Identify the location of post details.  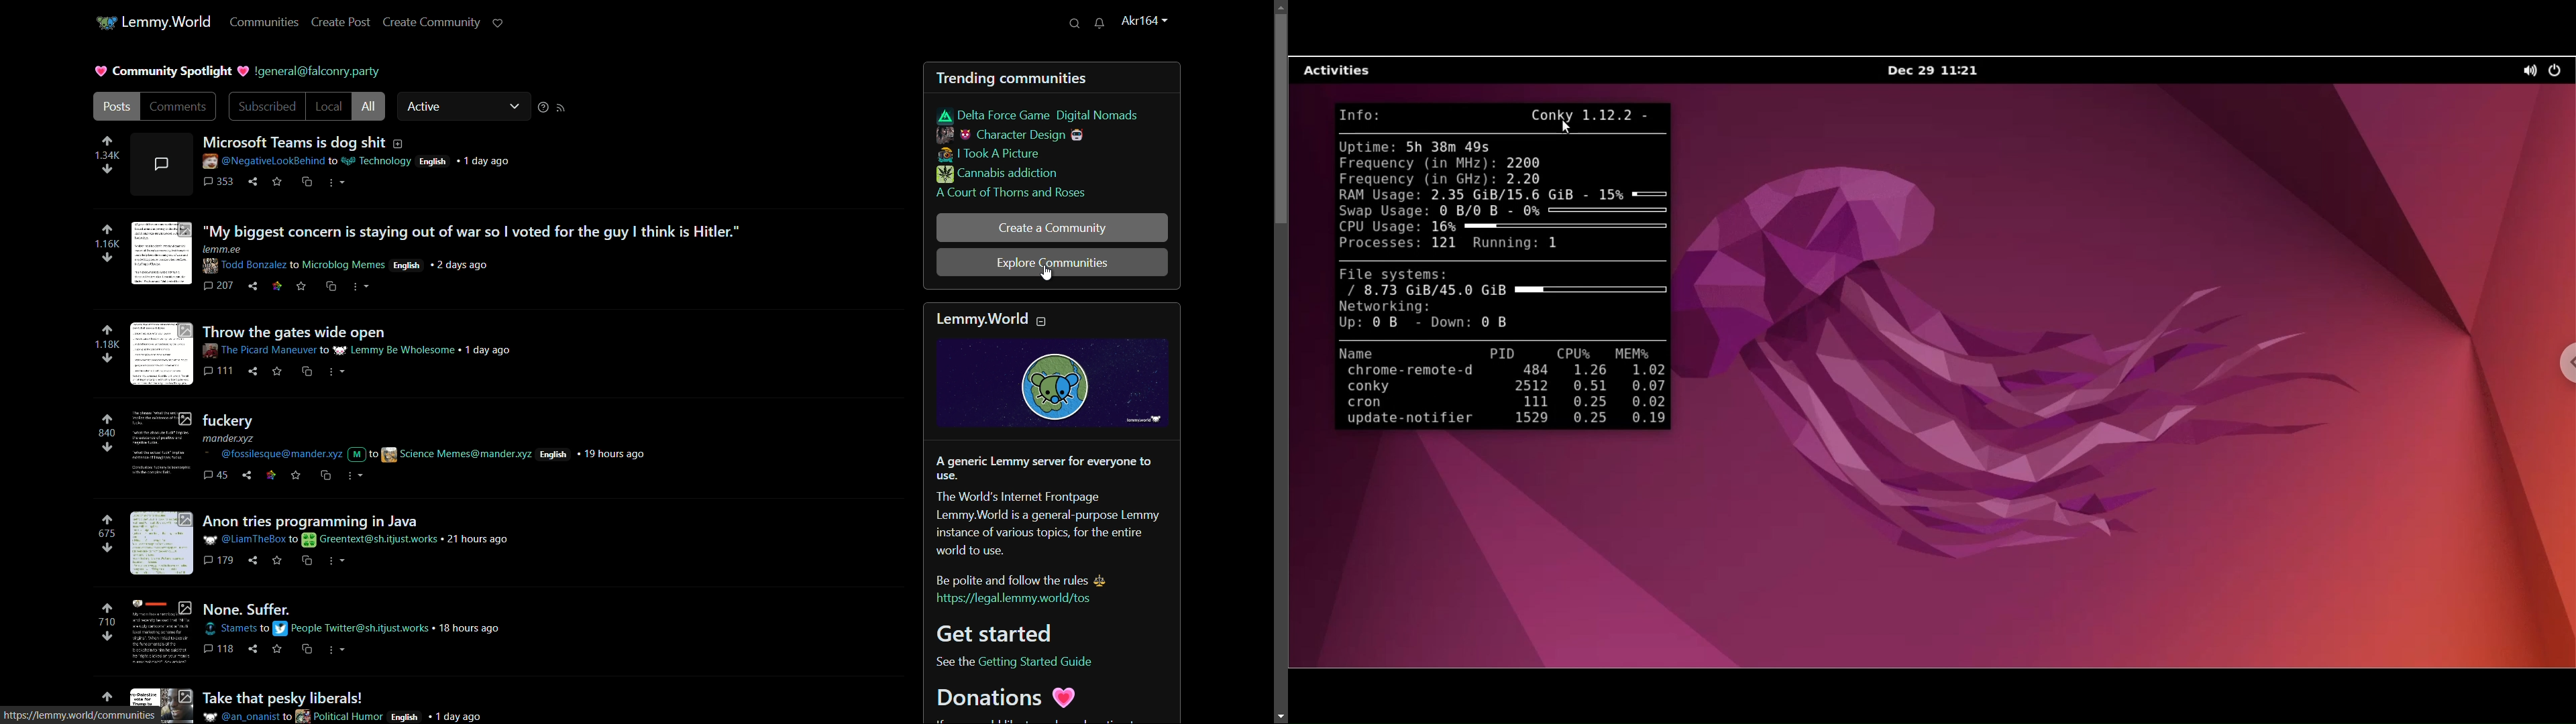
(366, 348).